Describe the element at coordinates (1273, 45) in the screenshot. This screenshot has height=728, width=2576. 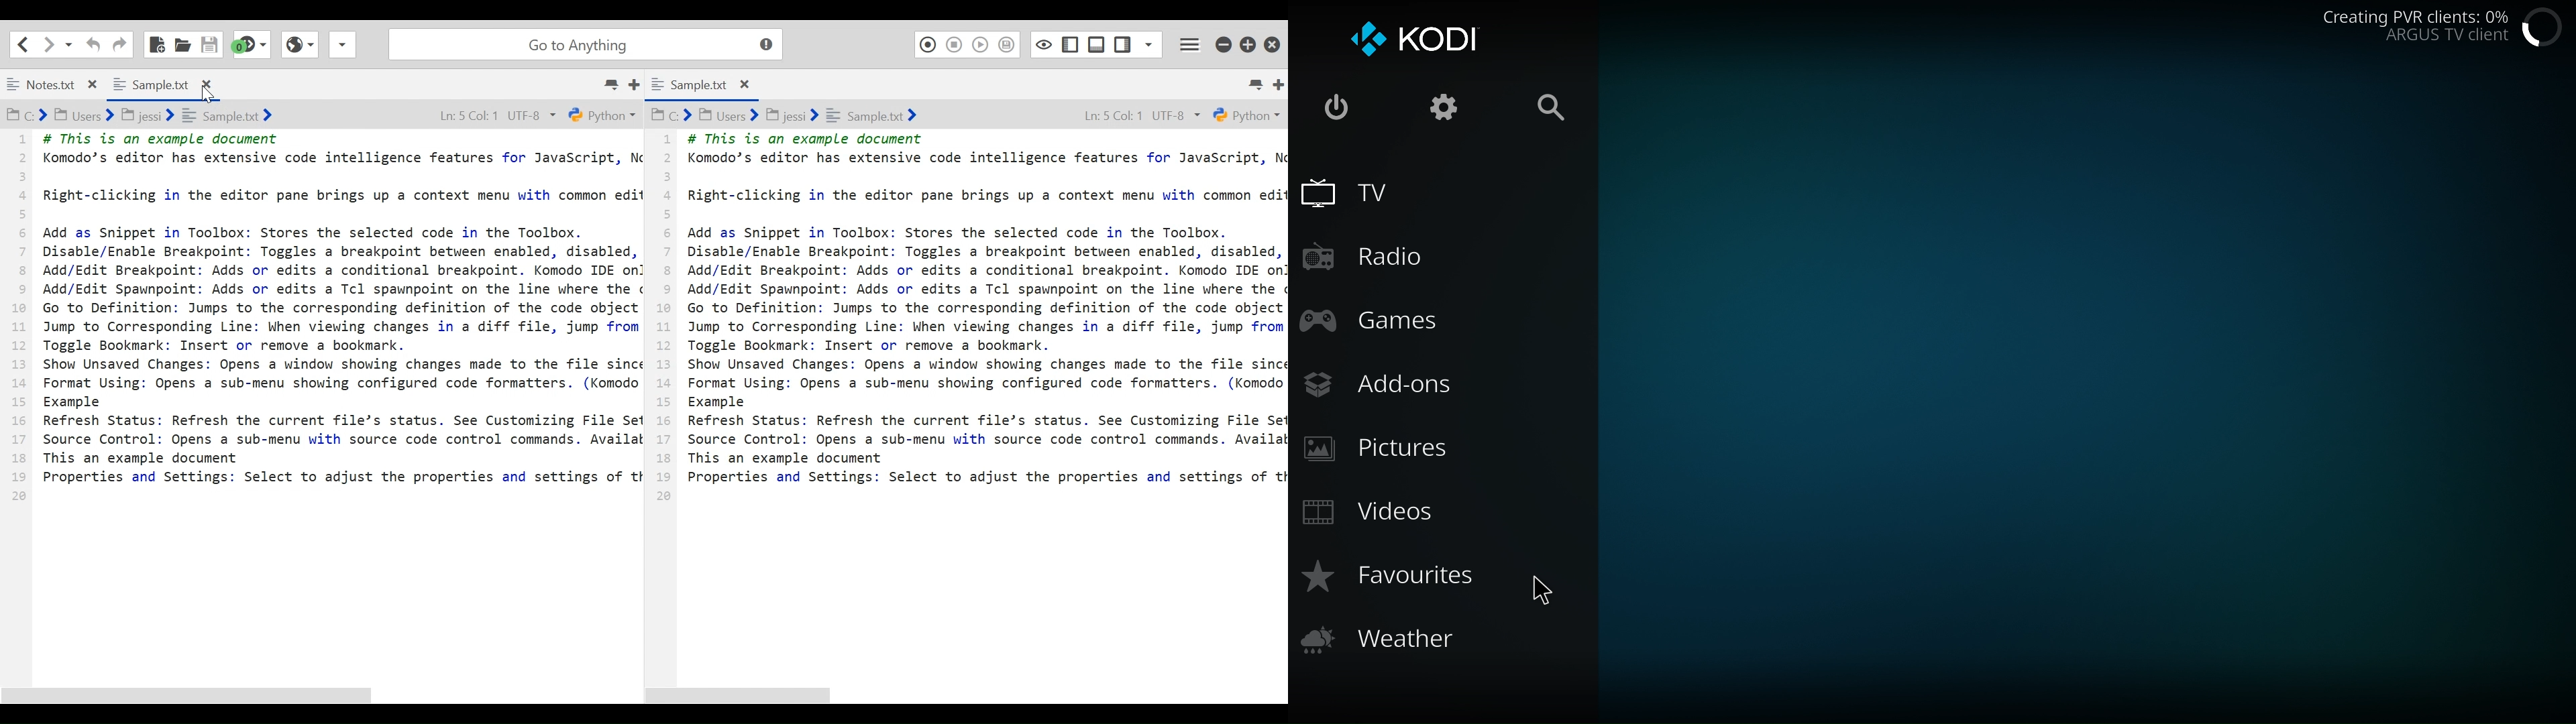
I see `Close` at that location.